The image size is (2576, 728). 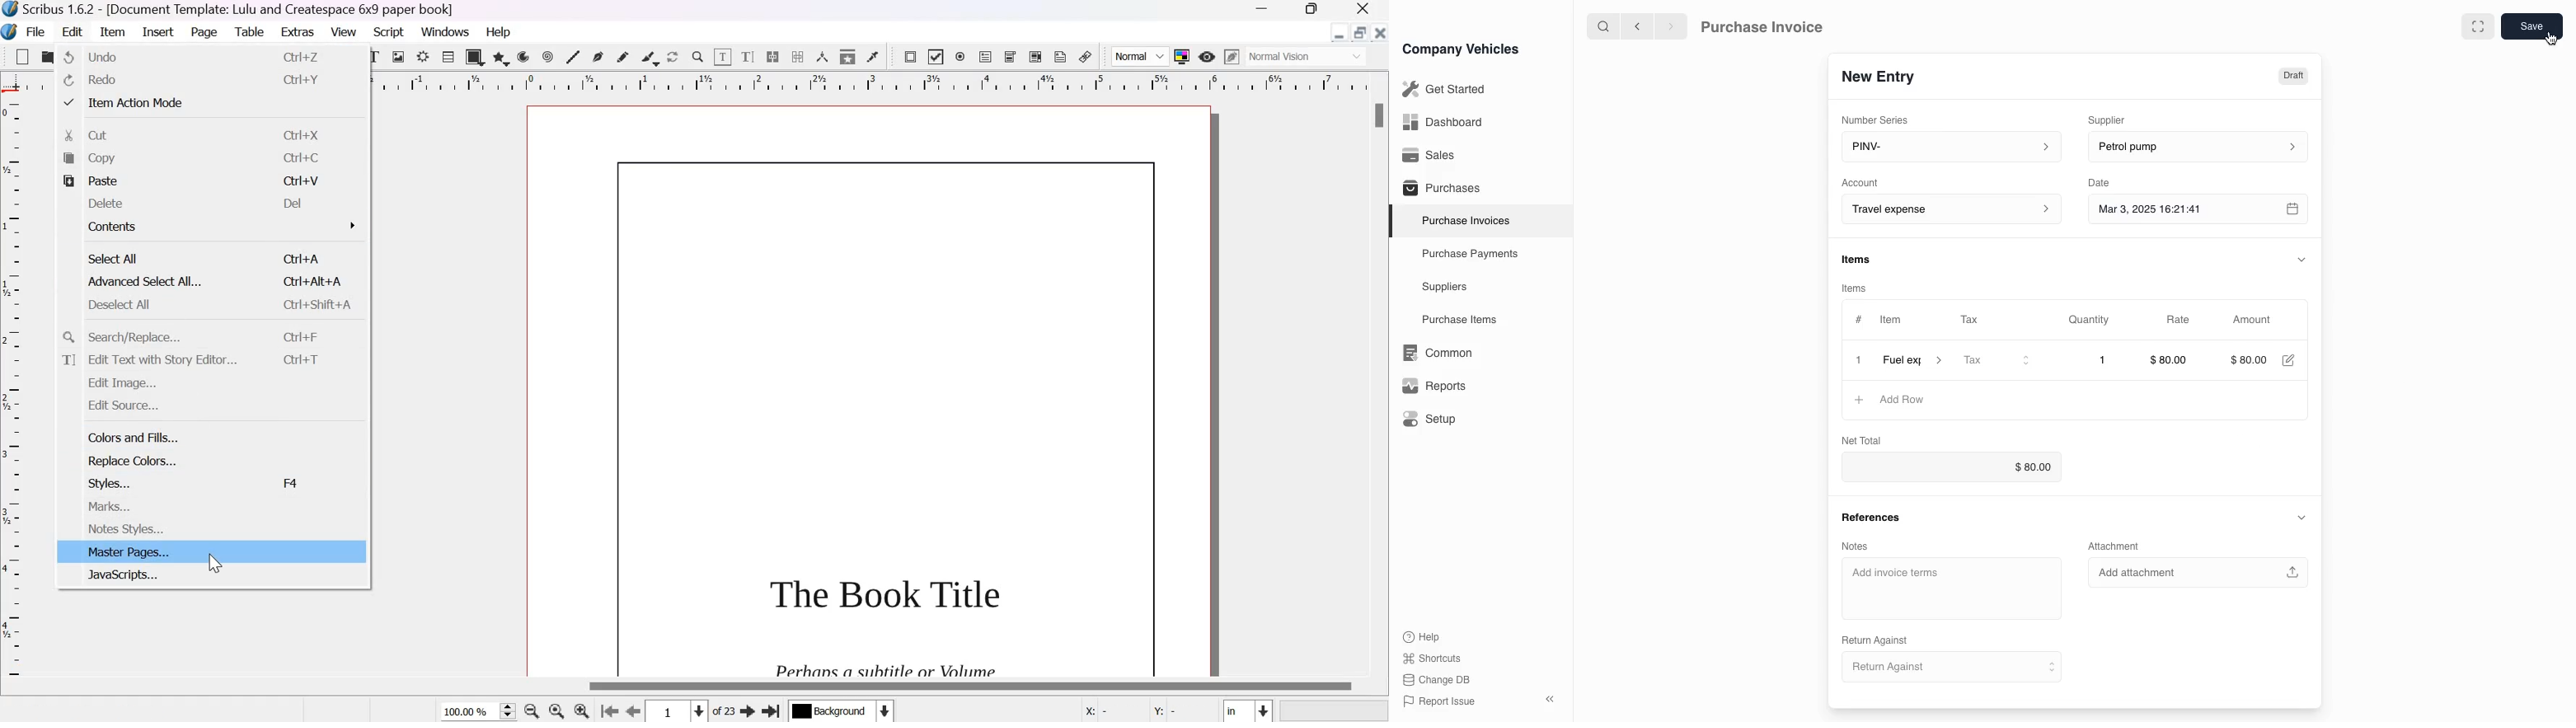 What do you see at coordinates (1248, 710) in the screenshot?
I see `Select the current unit` at bounding box center [1248, 710].